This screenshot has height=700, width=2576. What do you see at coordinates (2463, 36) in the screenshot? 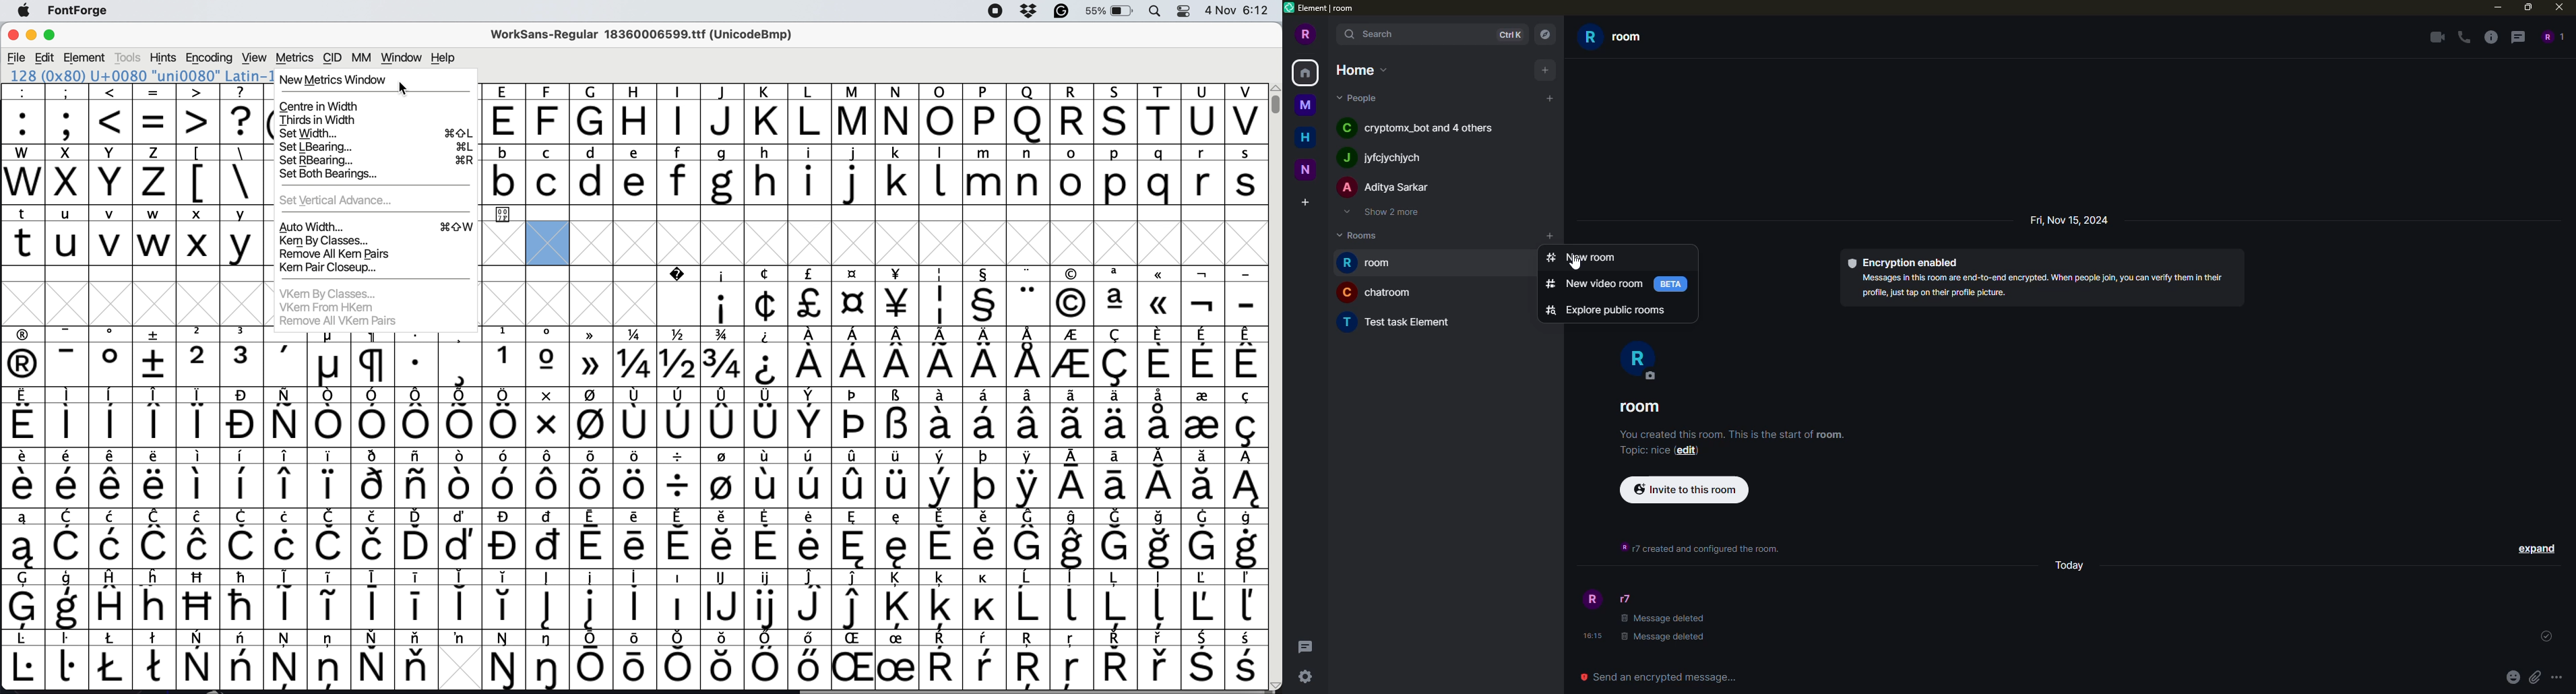
I see `voice call` at bounding box center [2463, 36].